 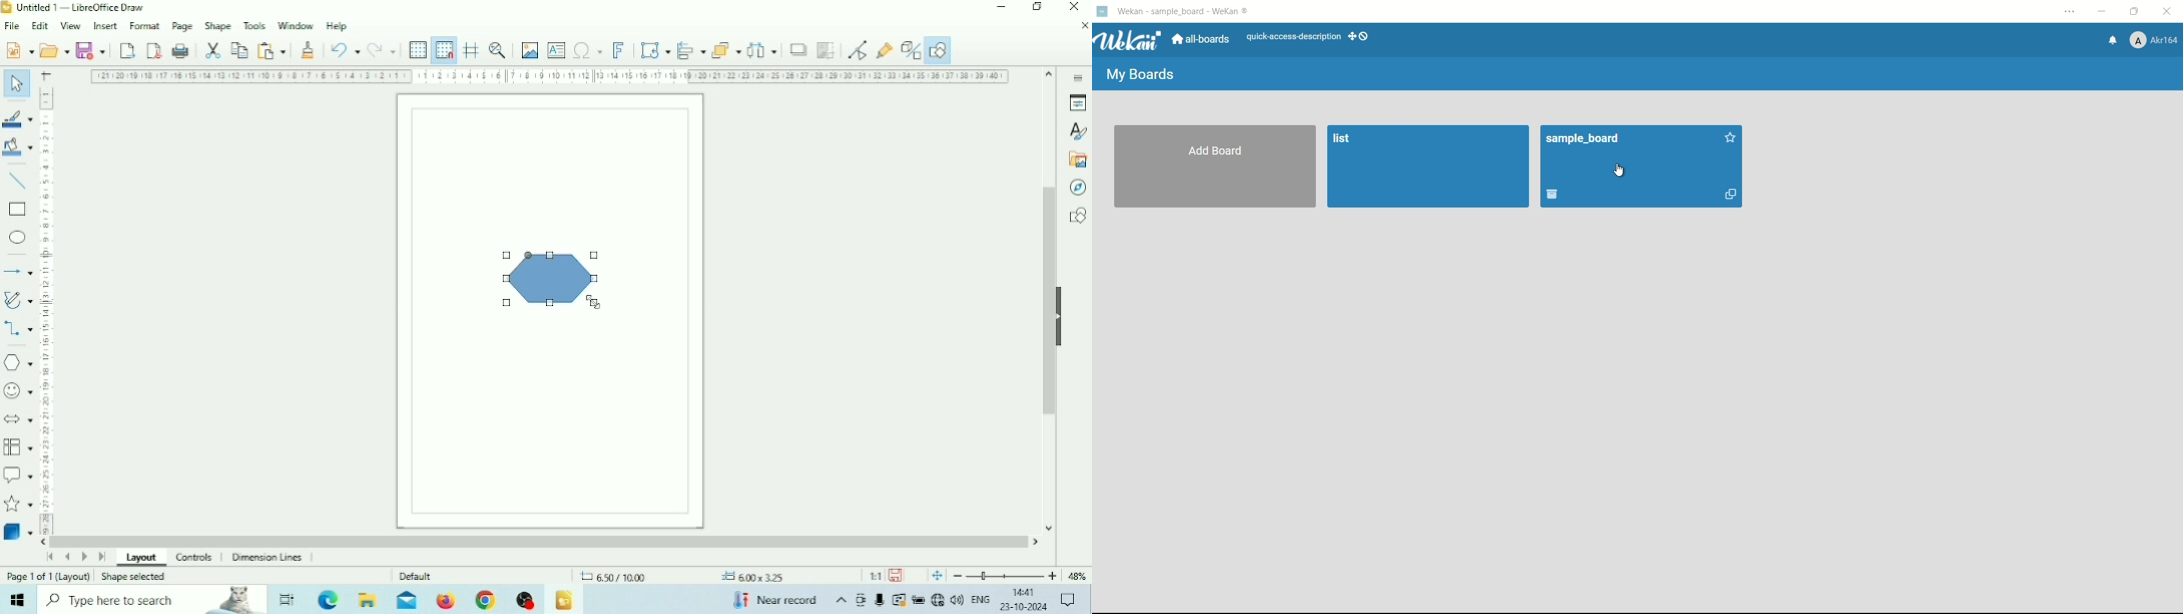 I want to click on Clone Formatting, so click(x=308, y=50).